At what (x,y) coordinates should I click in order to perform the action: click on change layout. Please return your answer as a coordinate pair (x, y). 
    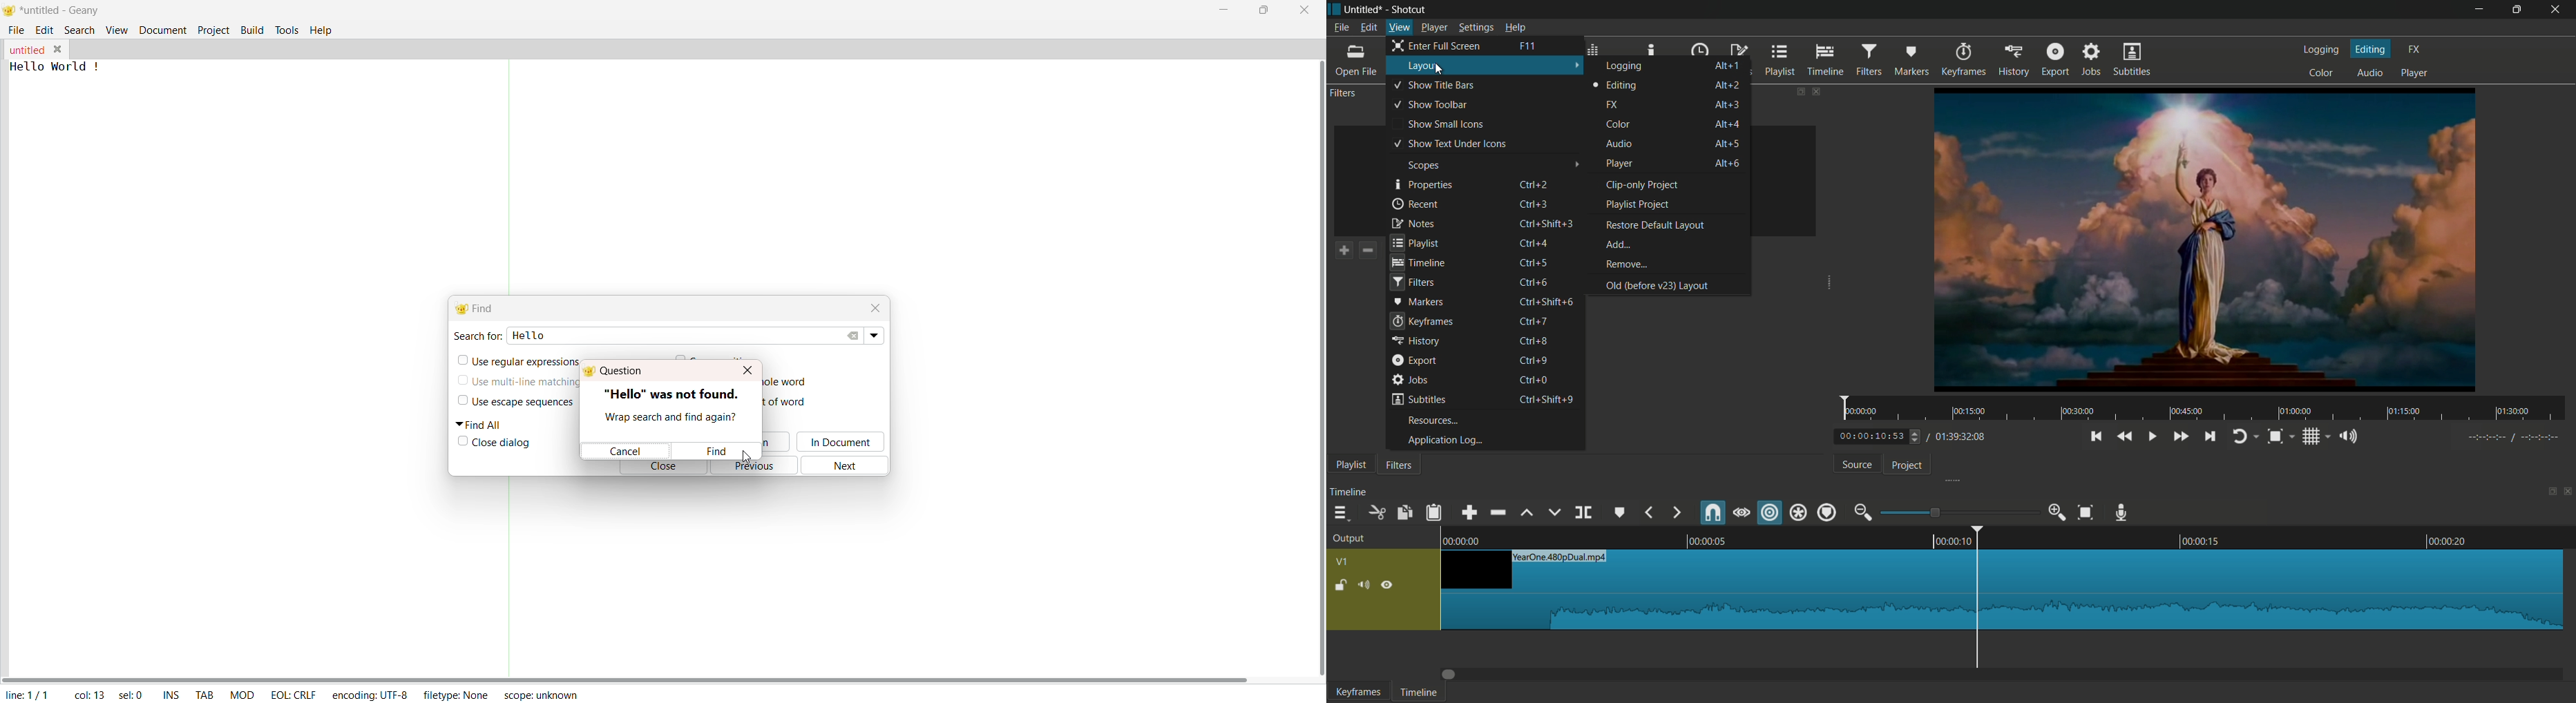
    Looking at the image, I should click on (1796, 90).